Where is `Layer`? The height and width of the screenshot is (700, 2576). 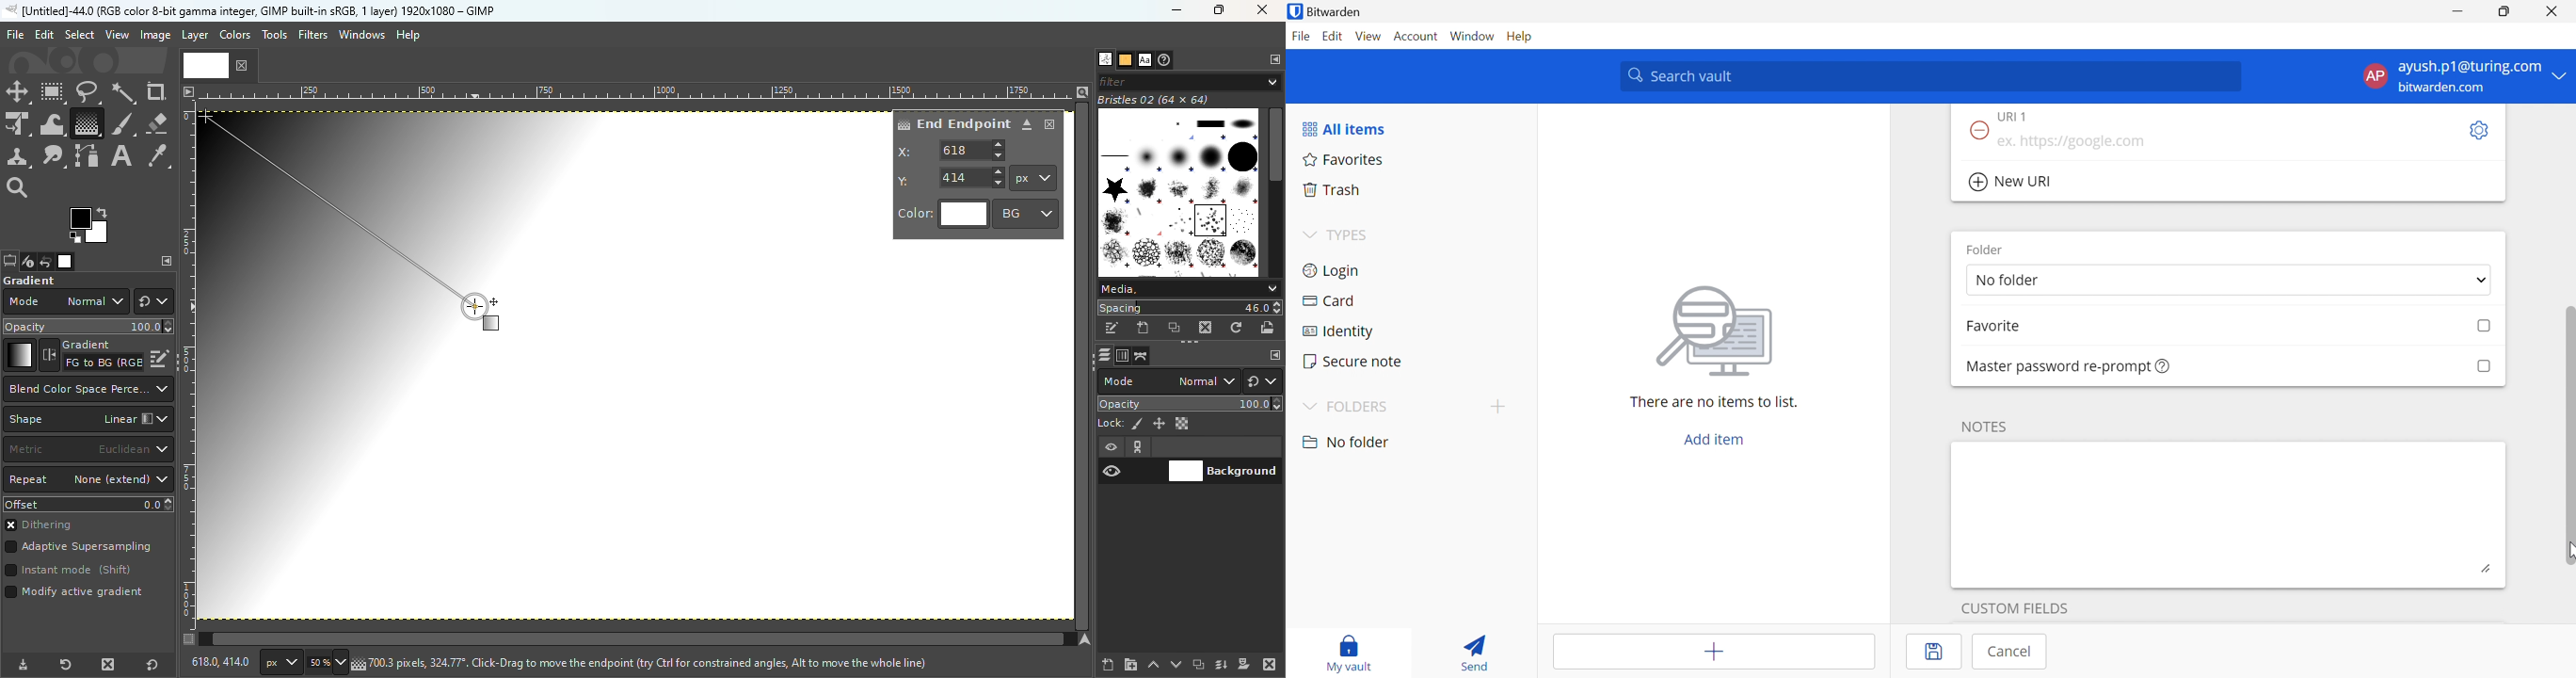
Layer is located at coordinates (194, 36).